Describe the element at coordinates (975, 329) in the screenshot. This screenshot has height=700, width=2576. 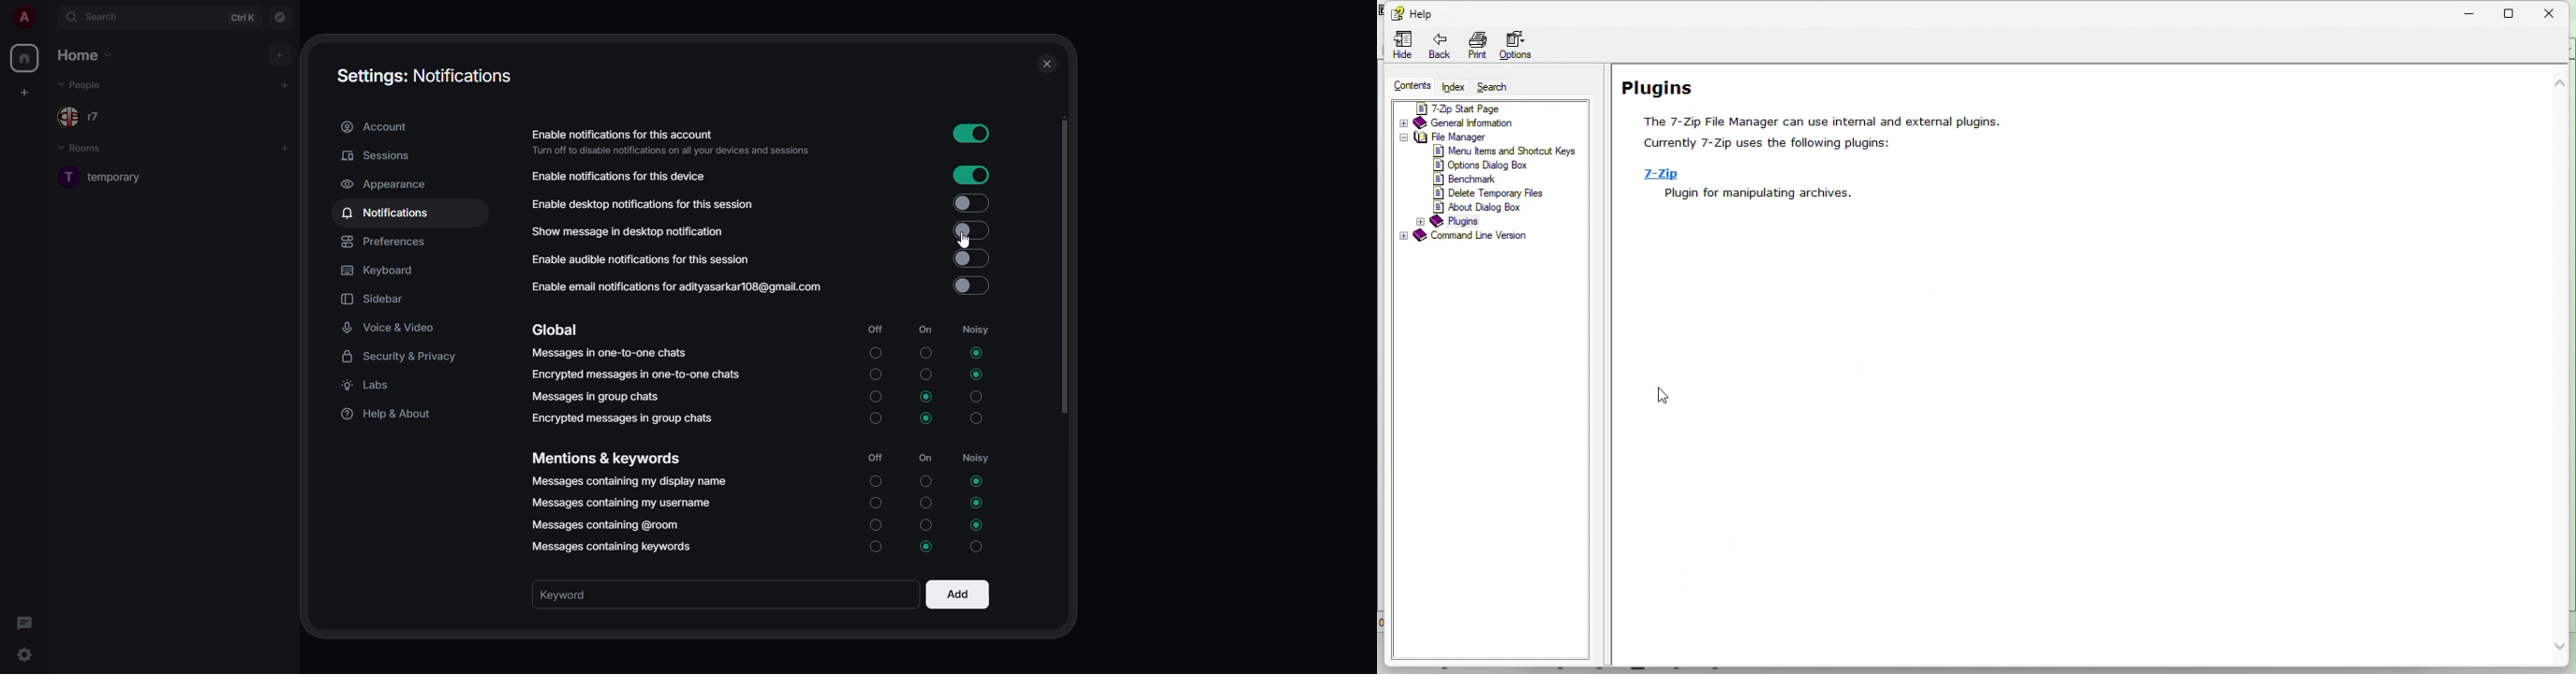
I see `noisy` at that location.